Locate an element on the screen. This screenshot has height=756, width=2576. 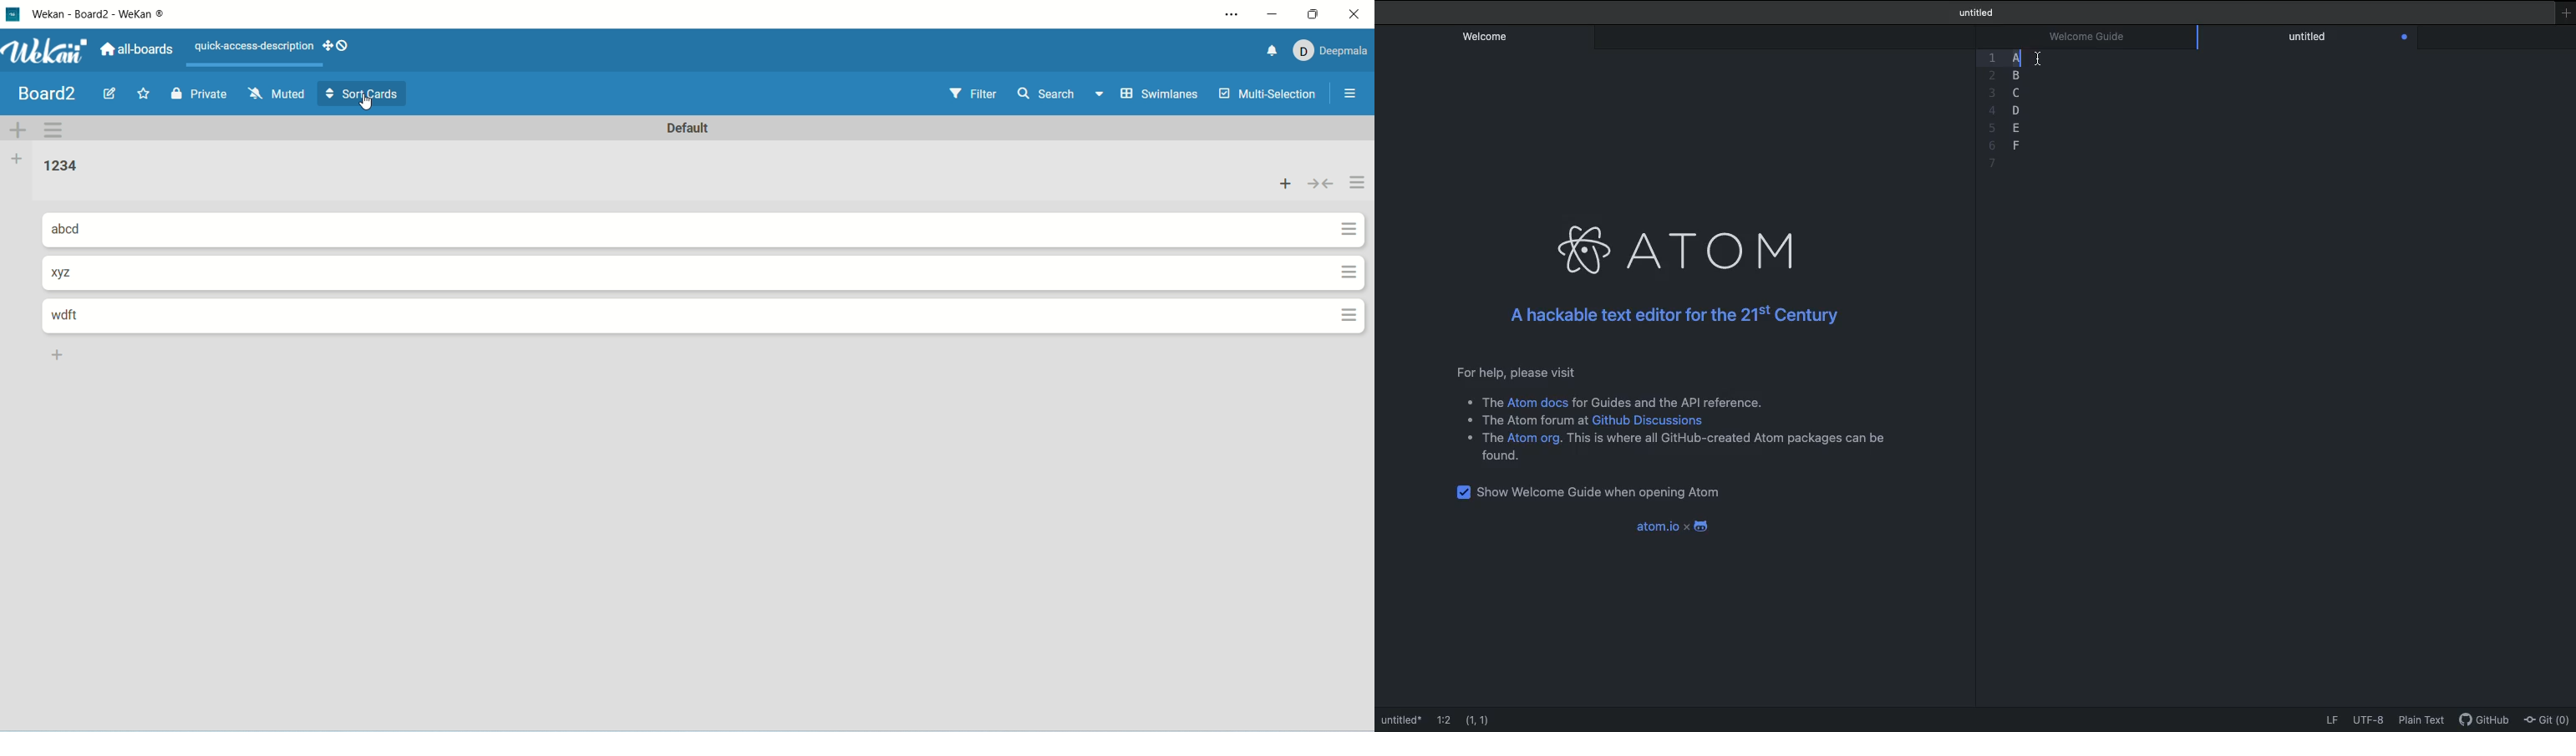
Welcome is located at coordinates (1486, 35).